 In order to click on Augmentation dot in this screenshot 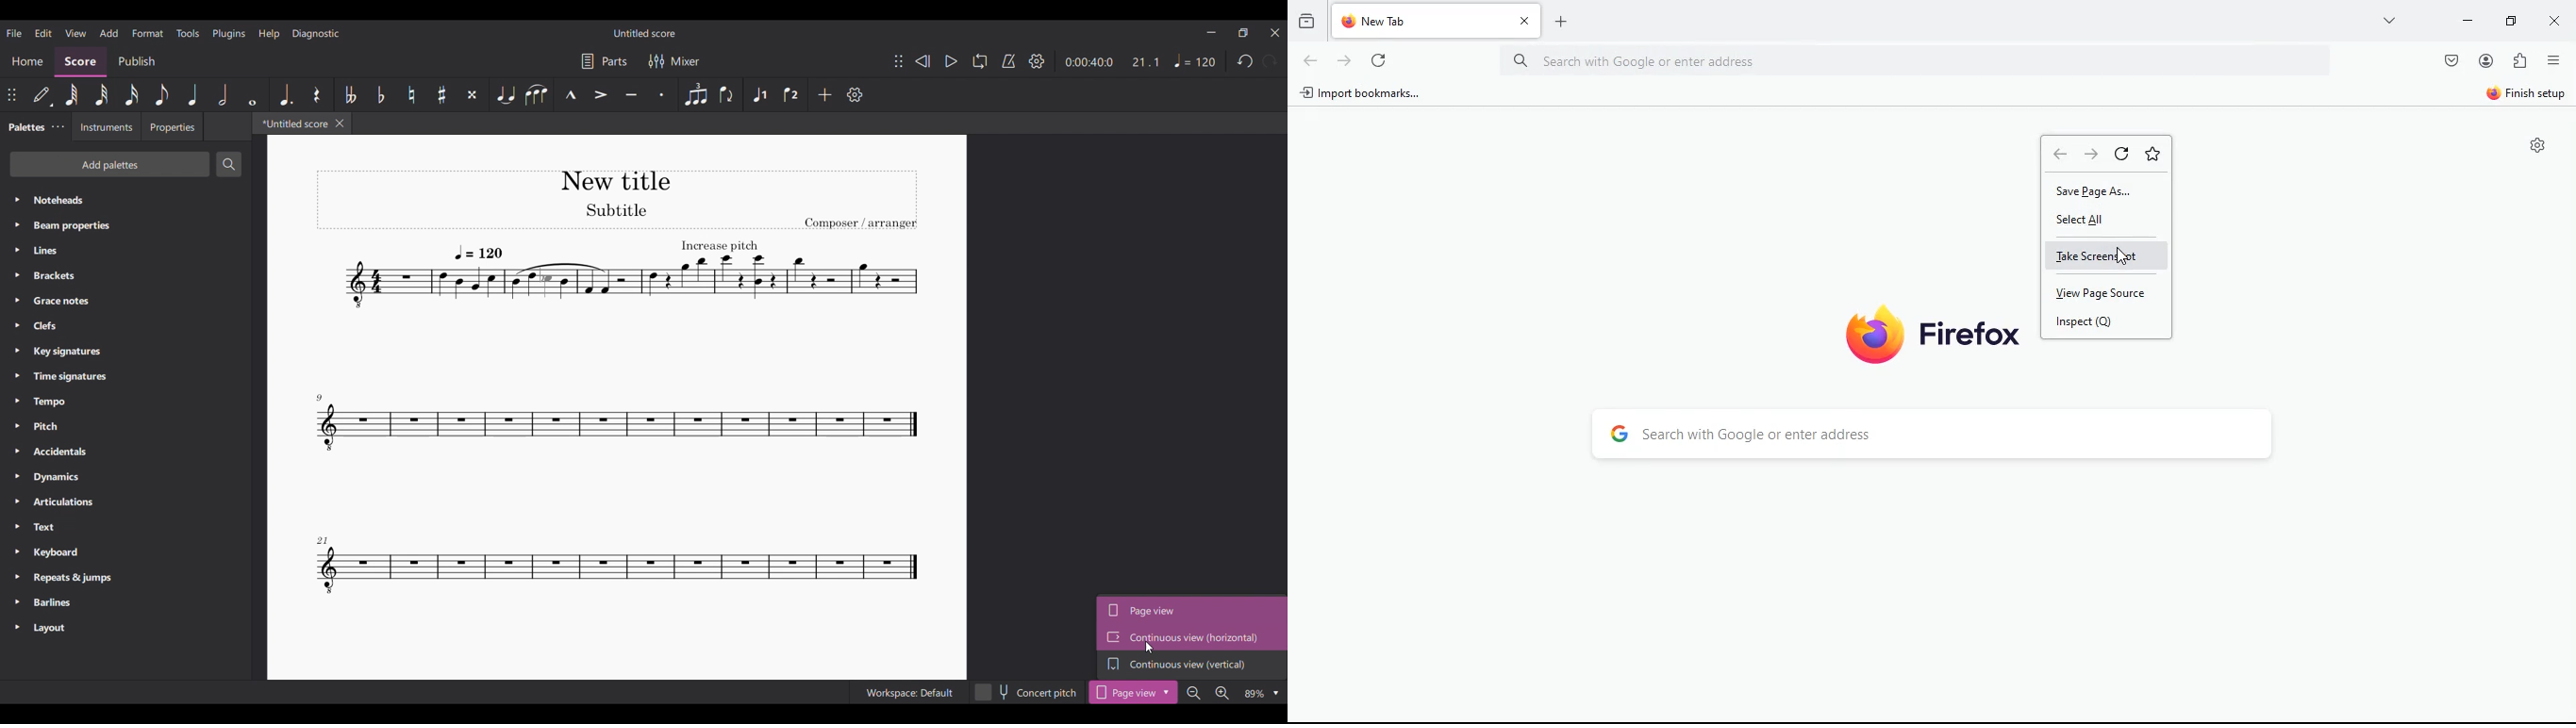, I will do `click(283, 95)`.